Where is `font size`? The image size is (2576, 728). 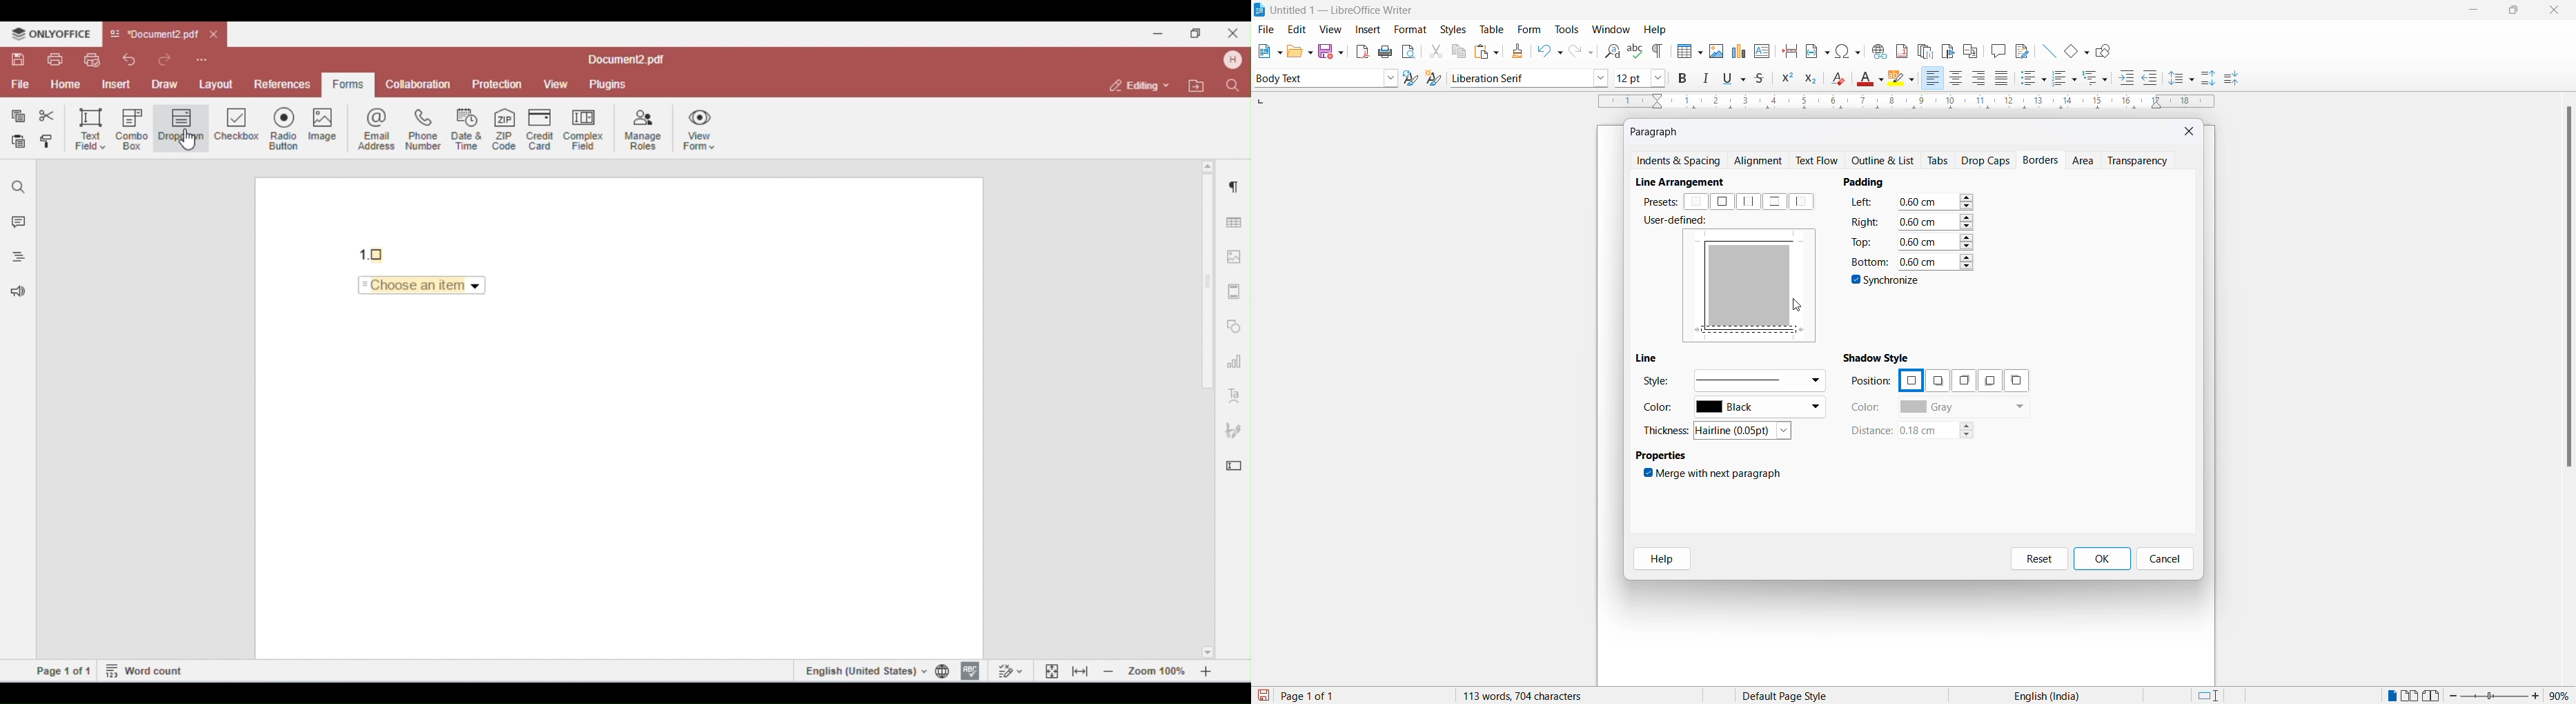
font size is located at coordinates (1630, 77).